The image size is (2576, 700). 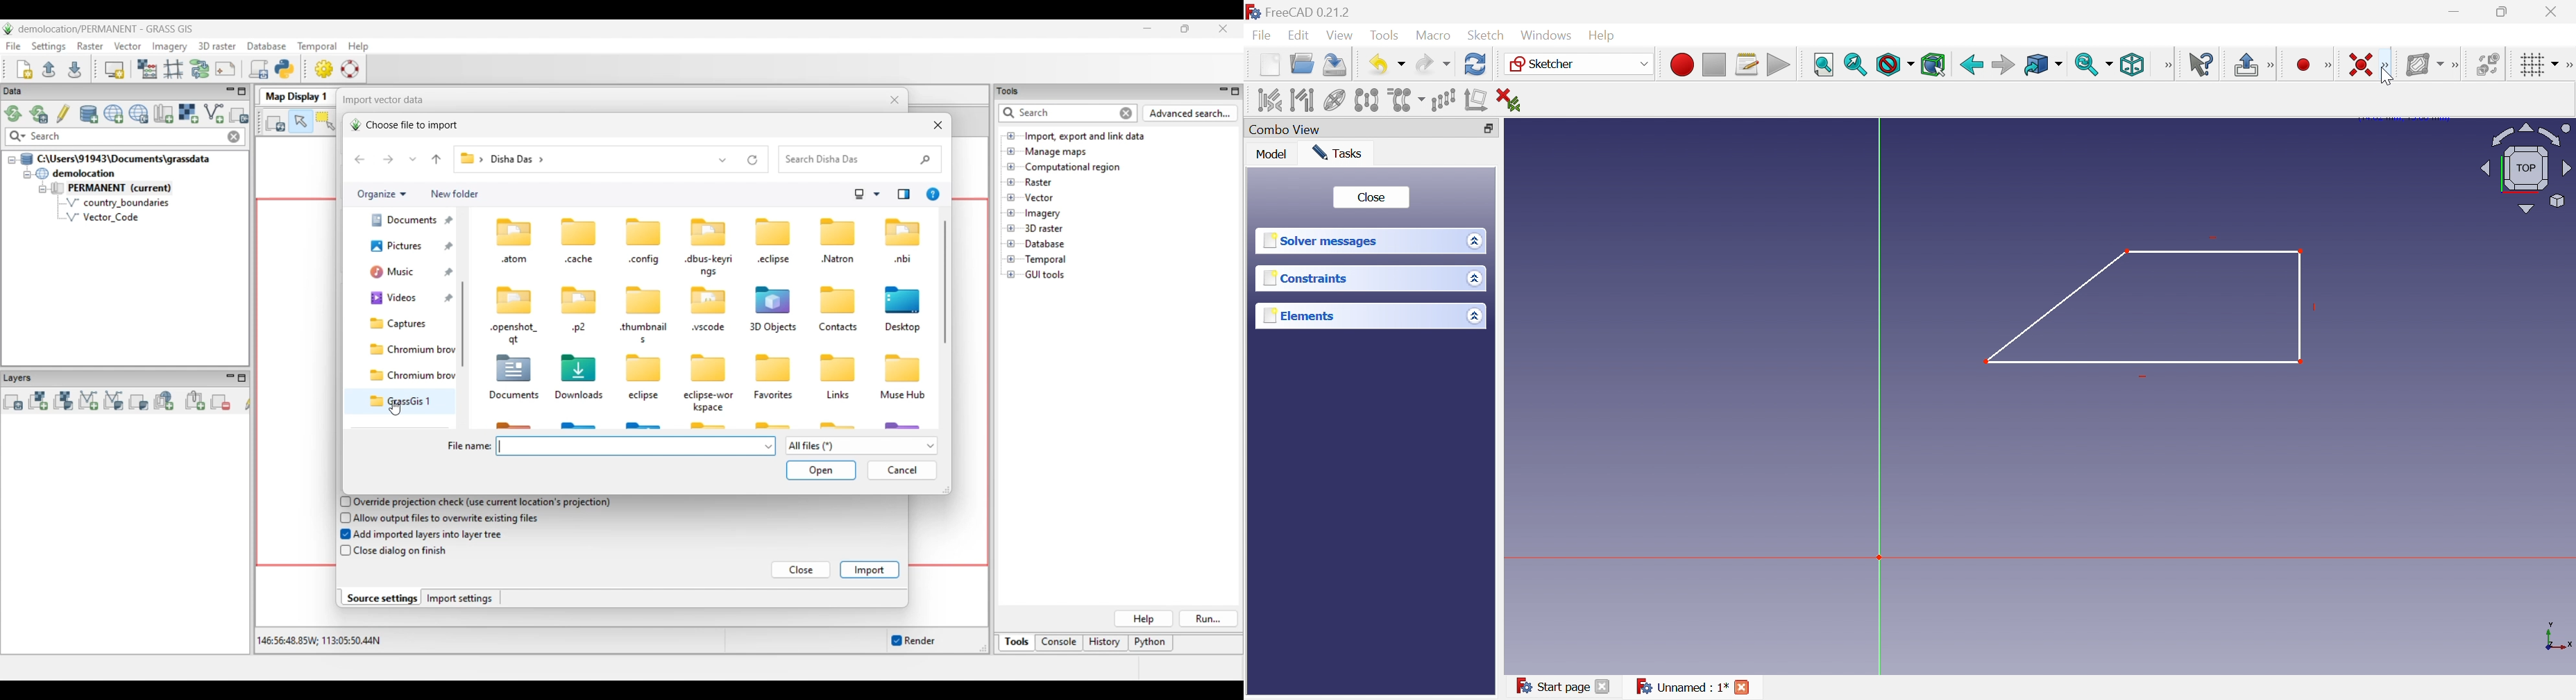 What do you see at coordinates (2455, 13) in the screenshot?
I see `Minimize` at bounding box center [2455, 13].